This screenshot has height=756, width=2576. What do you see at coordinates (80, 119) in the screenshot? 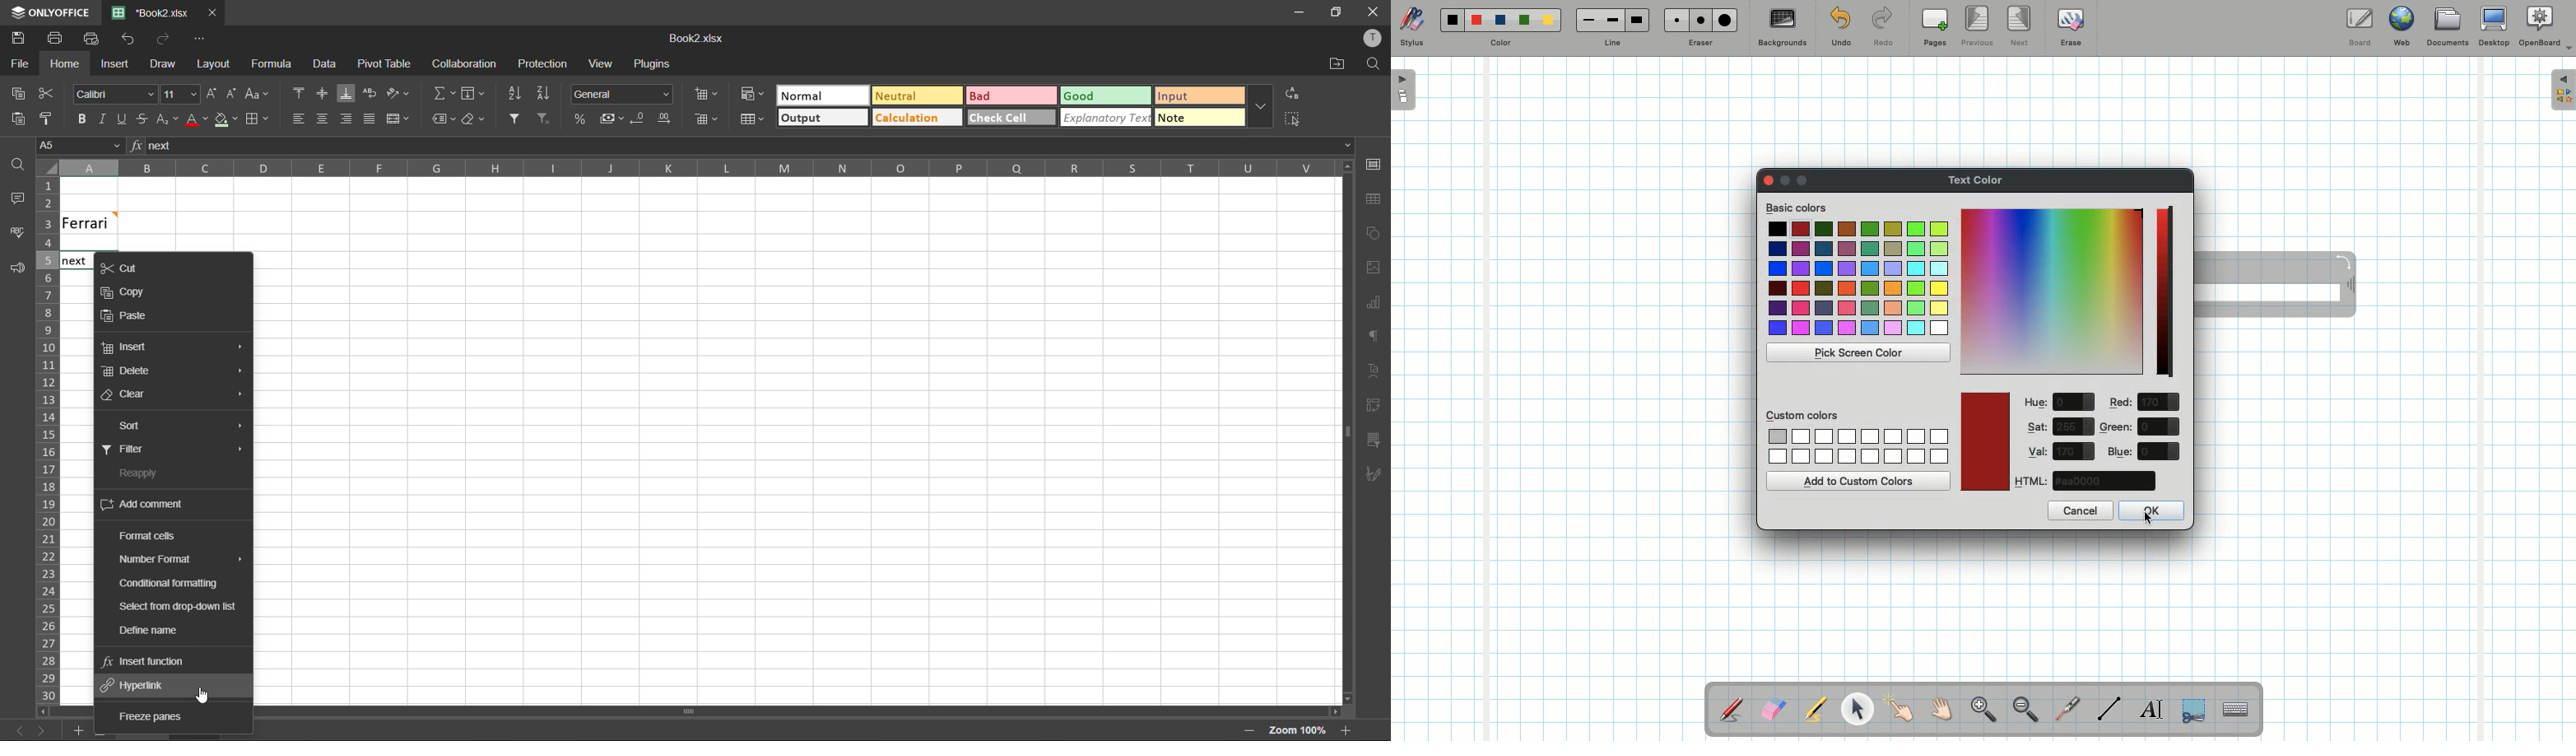
I see `bold` at bounding box center [80, 119].